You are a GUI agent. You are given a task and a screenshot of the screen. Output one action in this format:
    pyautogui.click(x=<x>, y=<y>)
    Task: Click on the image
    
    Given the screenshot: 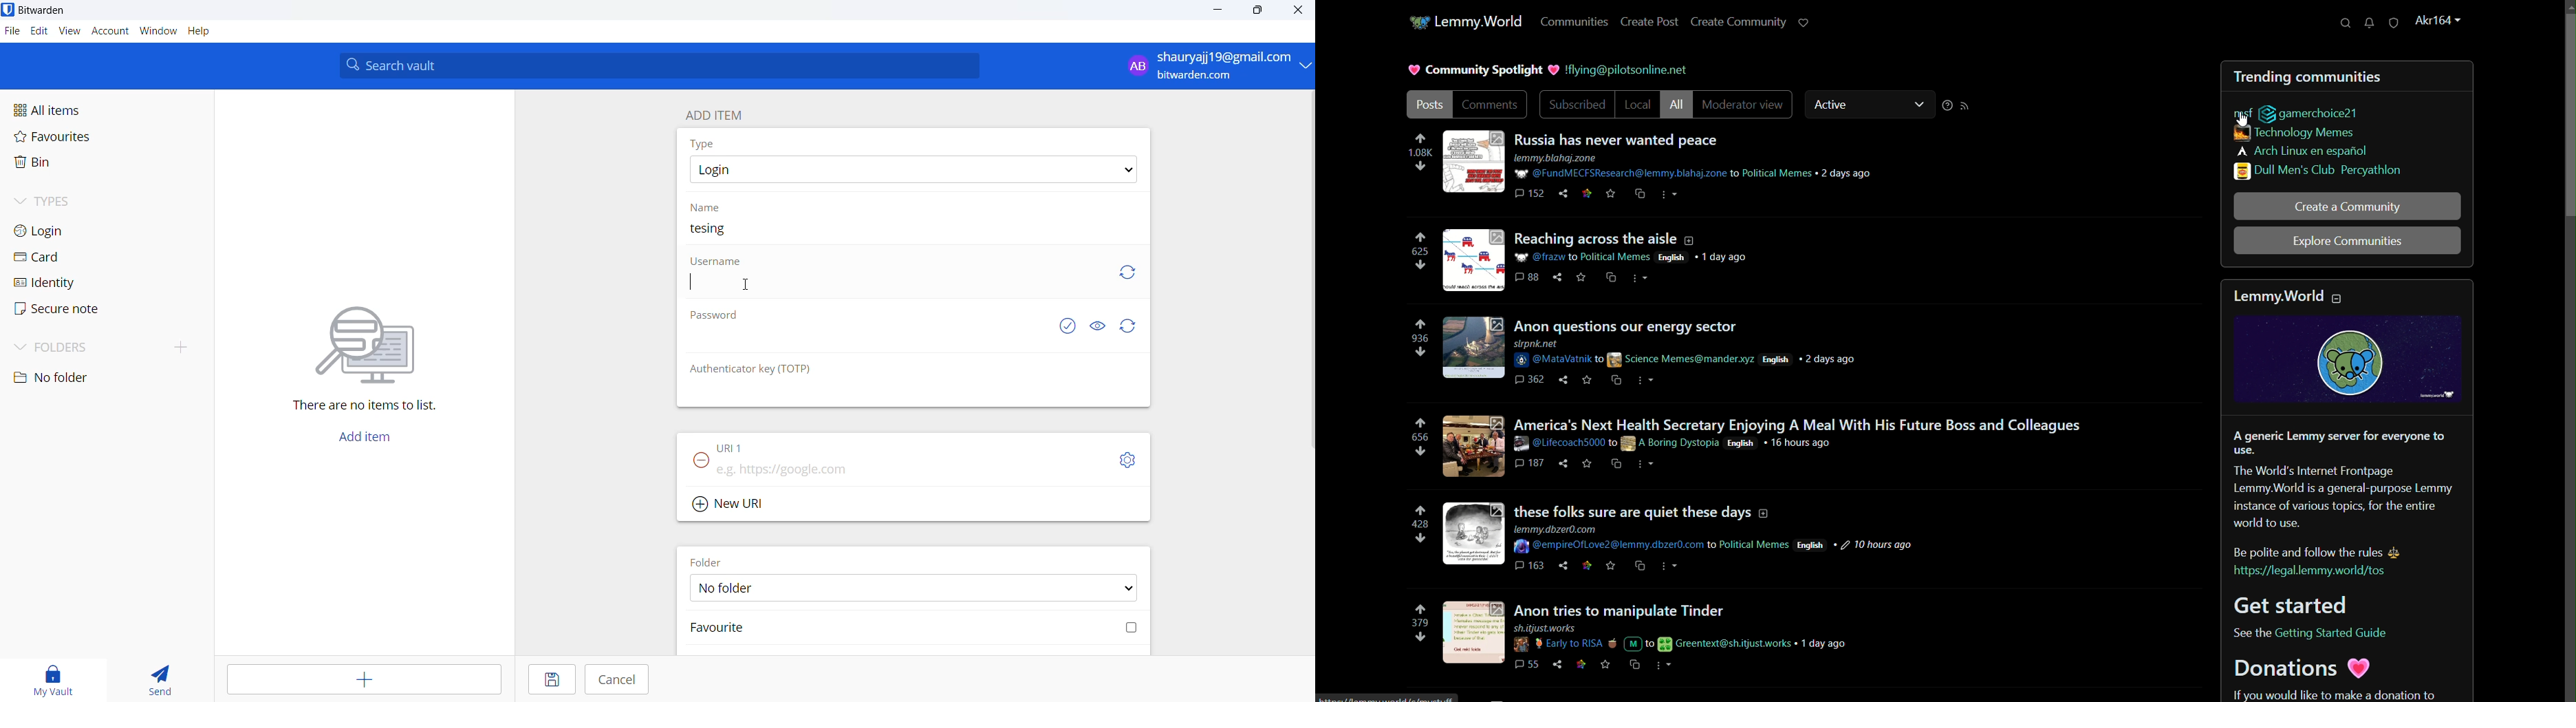 What is the action you would take?
    pyautogui.click(x=2349, y=362)
    